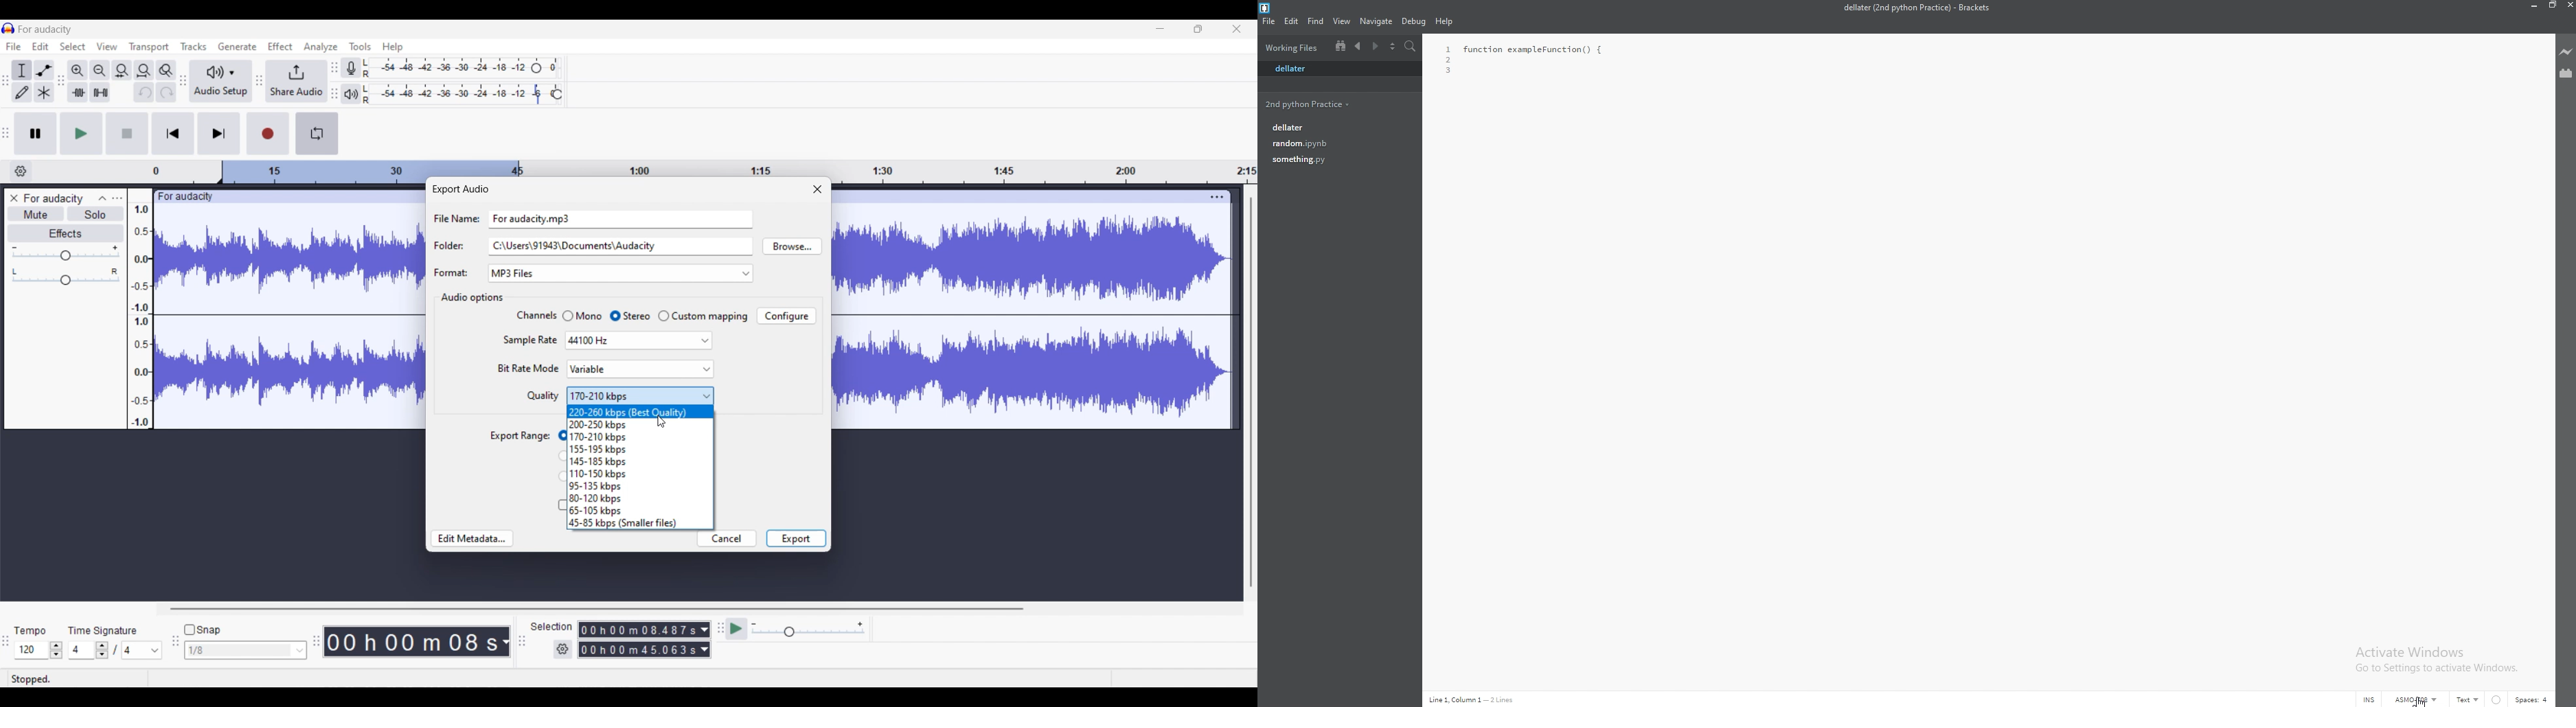  What do you see at coordinates (237, 46) in the screenshot?
I see `Generate menu` at bounding box center [237, 46].